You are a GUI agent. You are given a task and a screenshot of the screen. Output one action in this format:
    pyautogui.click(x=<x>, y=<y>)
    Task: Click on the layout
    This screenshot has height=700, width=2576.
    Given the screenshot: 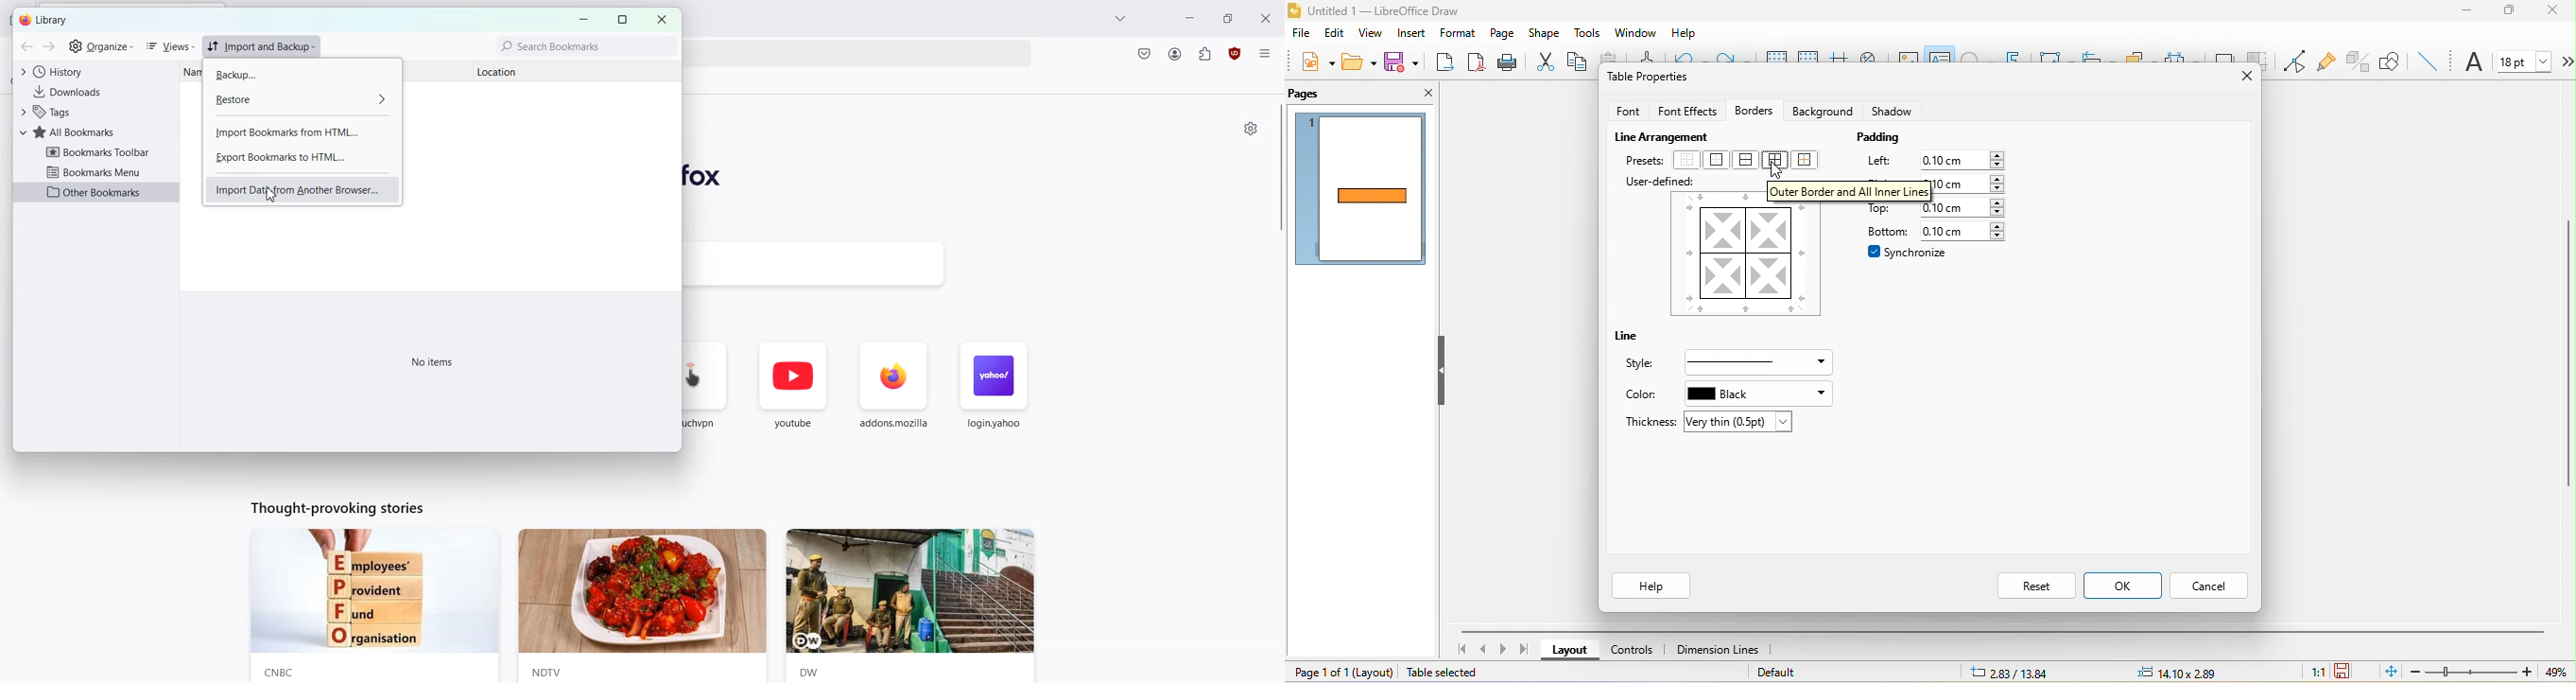 What is the action you would take?
    pyautogui.click(x=1569, y=651)
    